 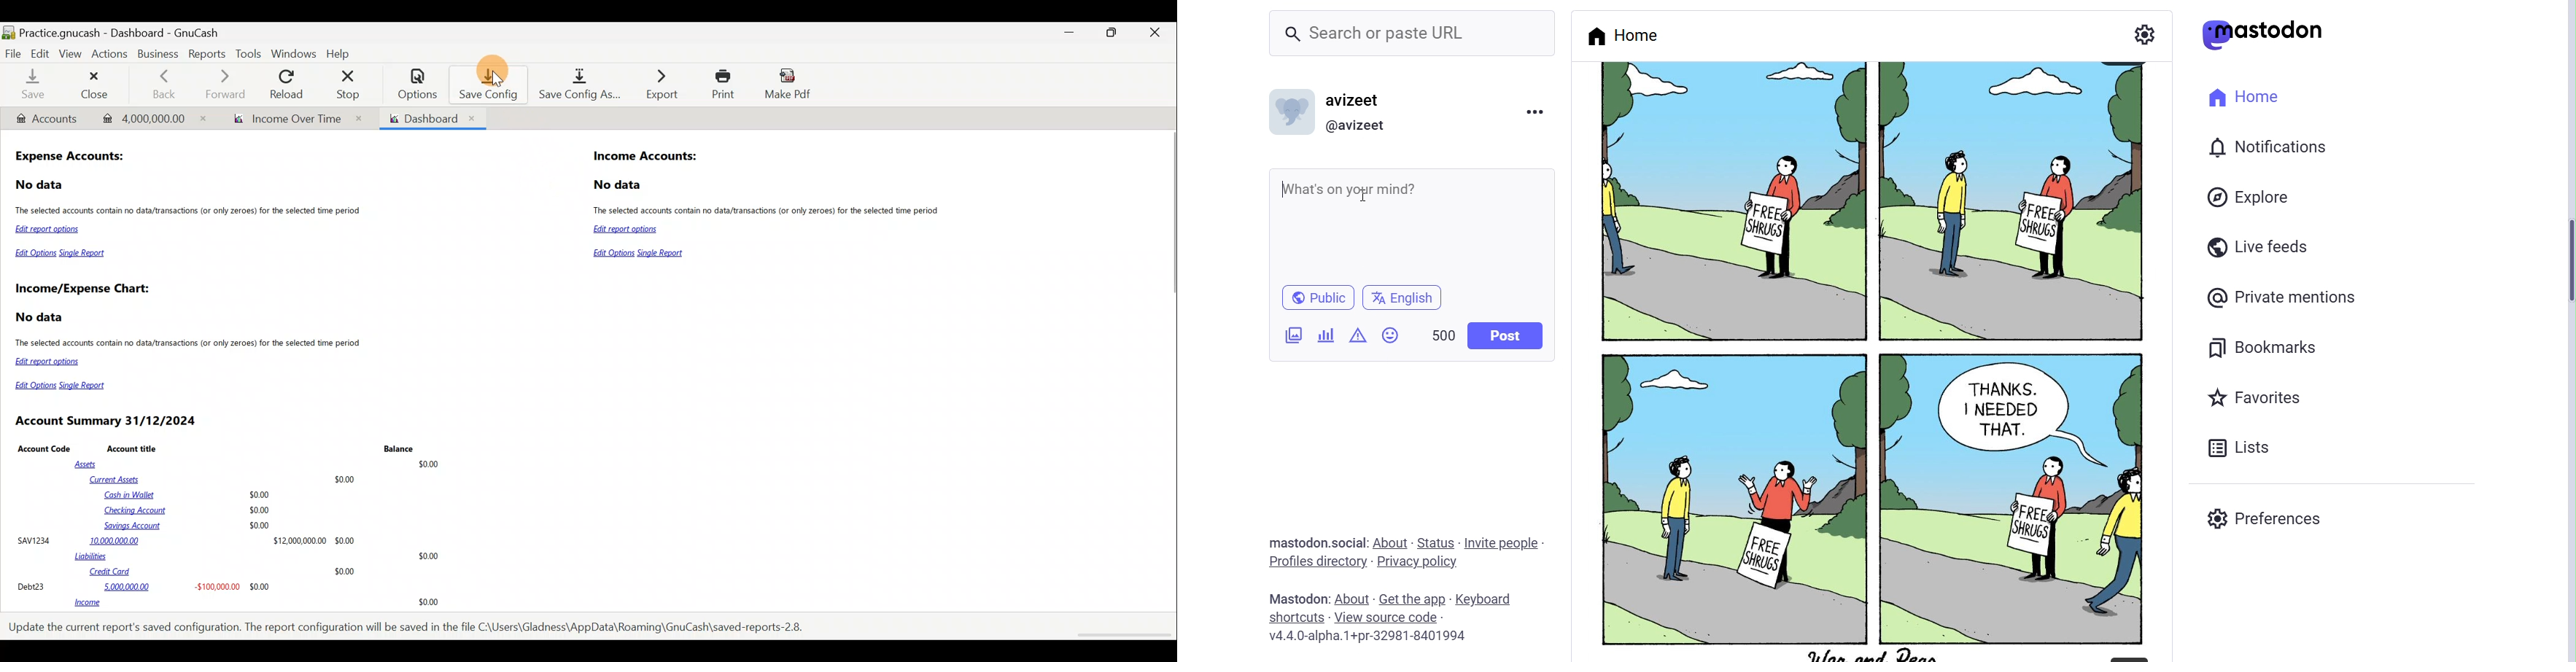 What do you see at coordinates (1392, 337) in the screenshot?
I see `Emojis` at bounding box center [1392, 337].